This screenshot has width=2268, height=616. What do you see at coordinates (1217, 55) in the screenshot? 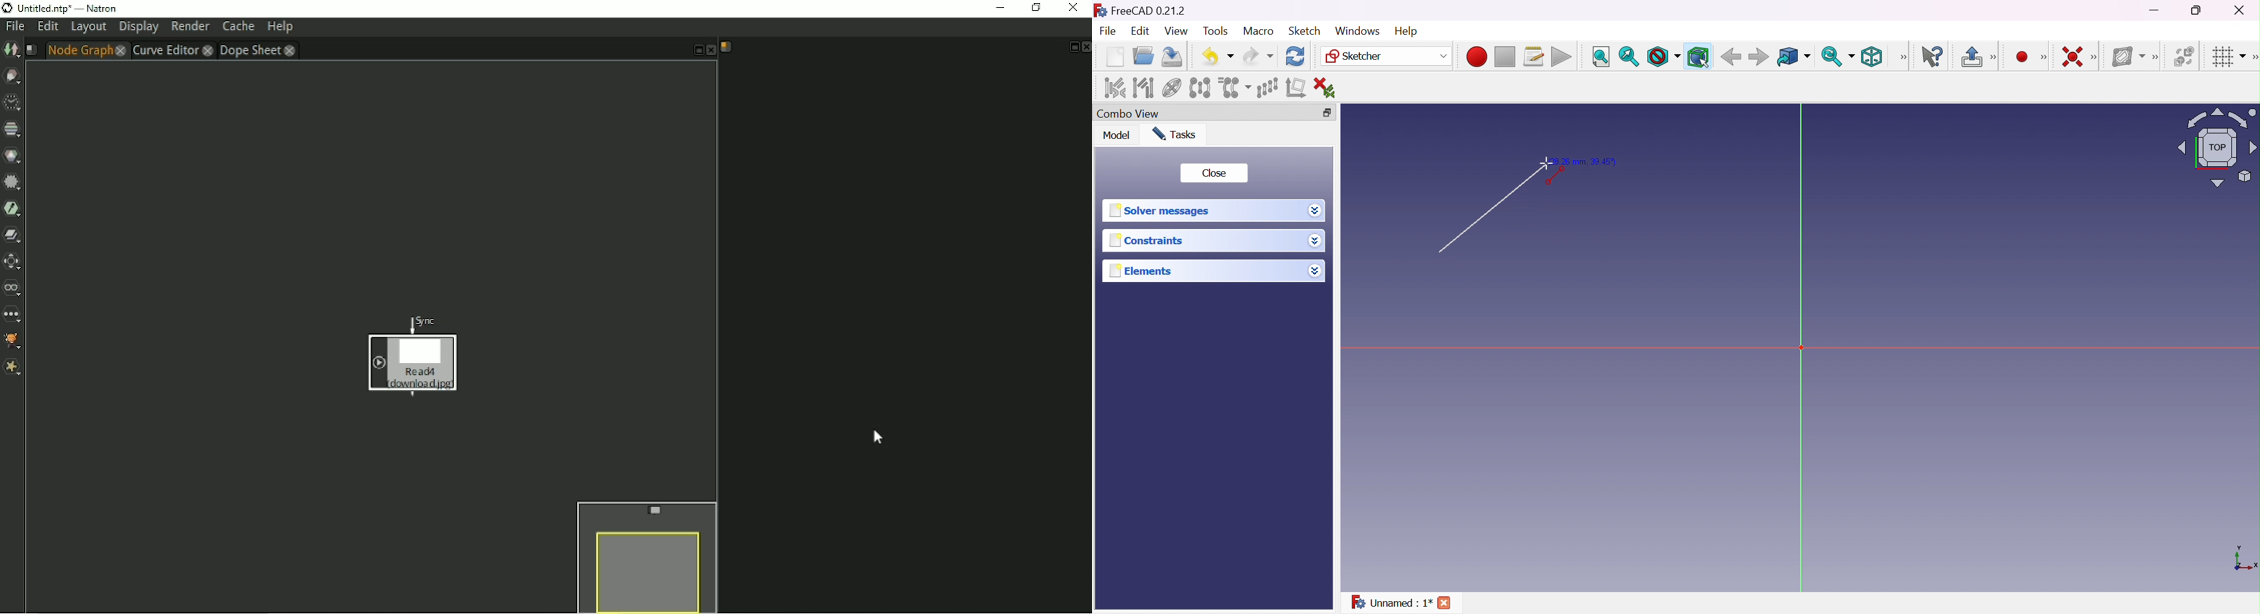
I see `Undo` at bounding box center [1217, 55].